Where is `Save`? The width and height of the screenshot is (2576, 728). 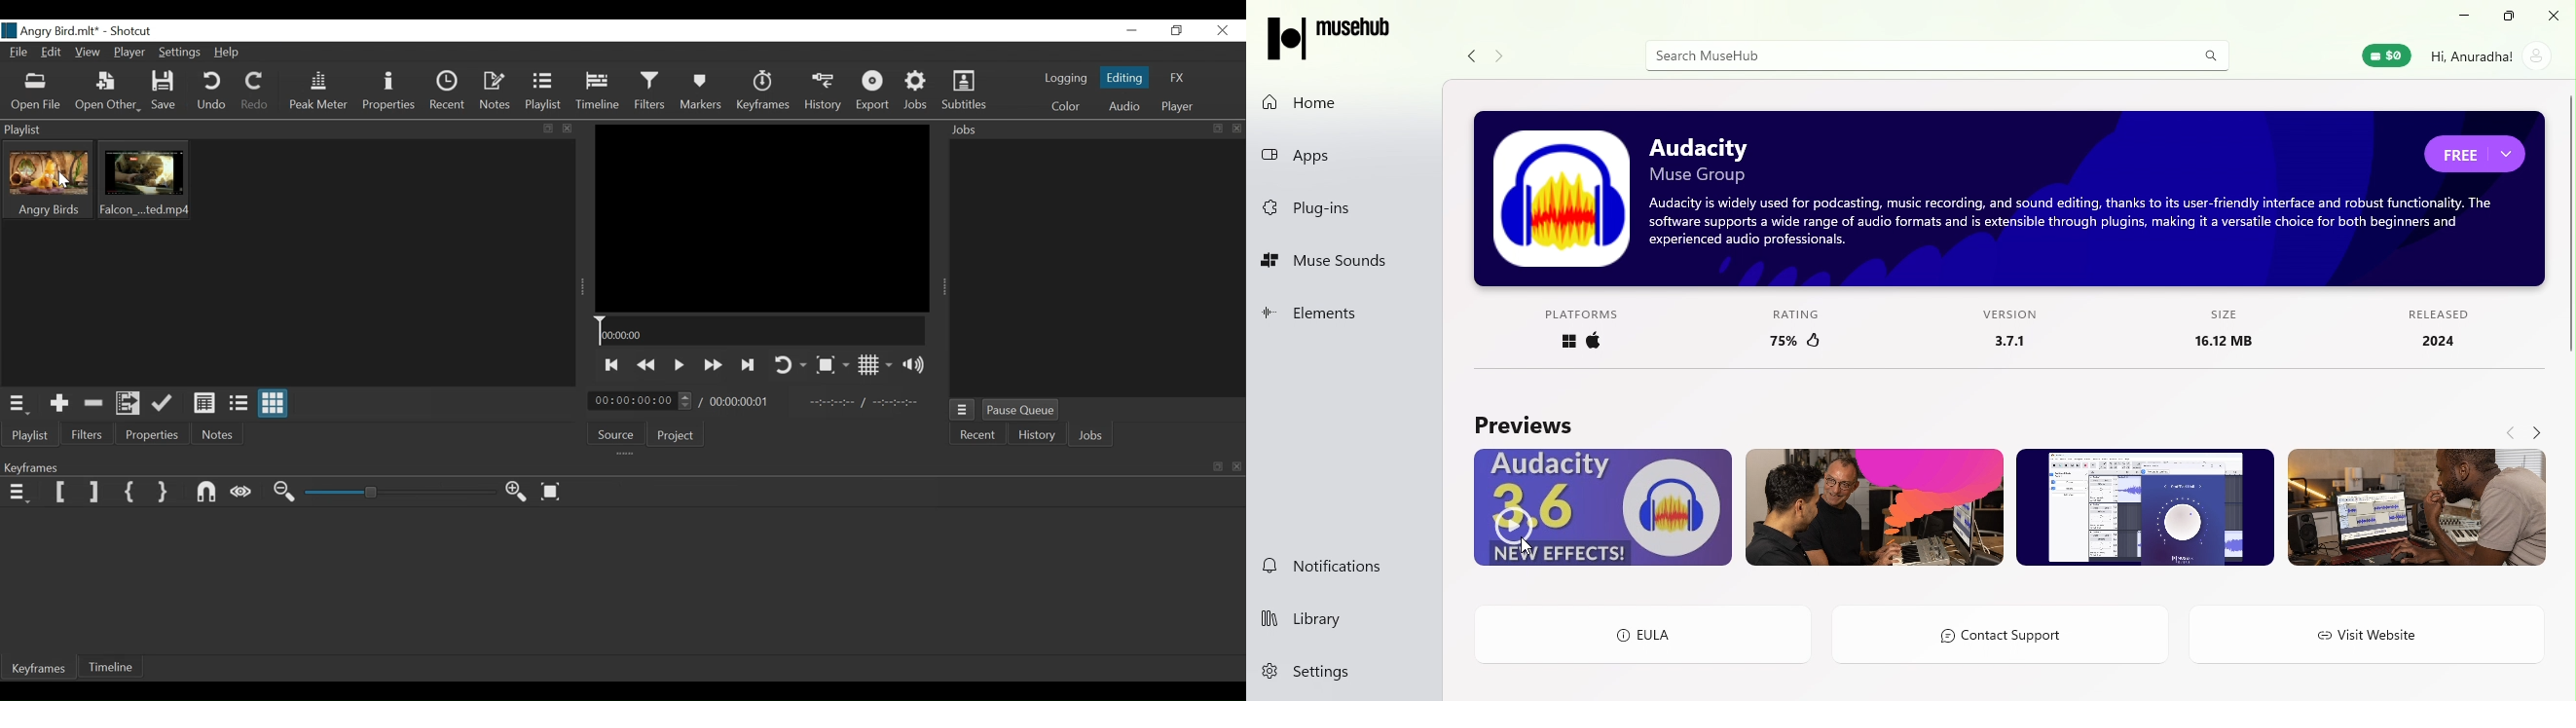 Save is located at coordinates (164, 91).